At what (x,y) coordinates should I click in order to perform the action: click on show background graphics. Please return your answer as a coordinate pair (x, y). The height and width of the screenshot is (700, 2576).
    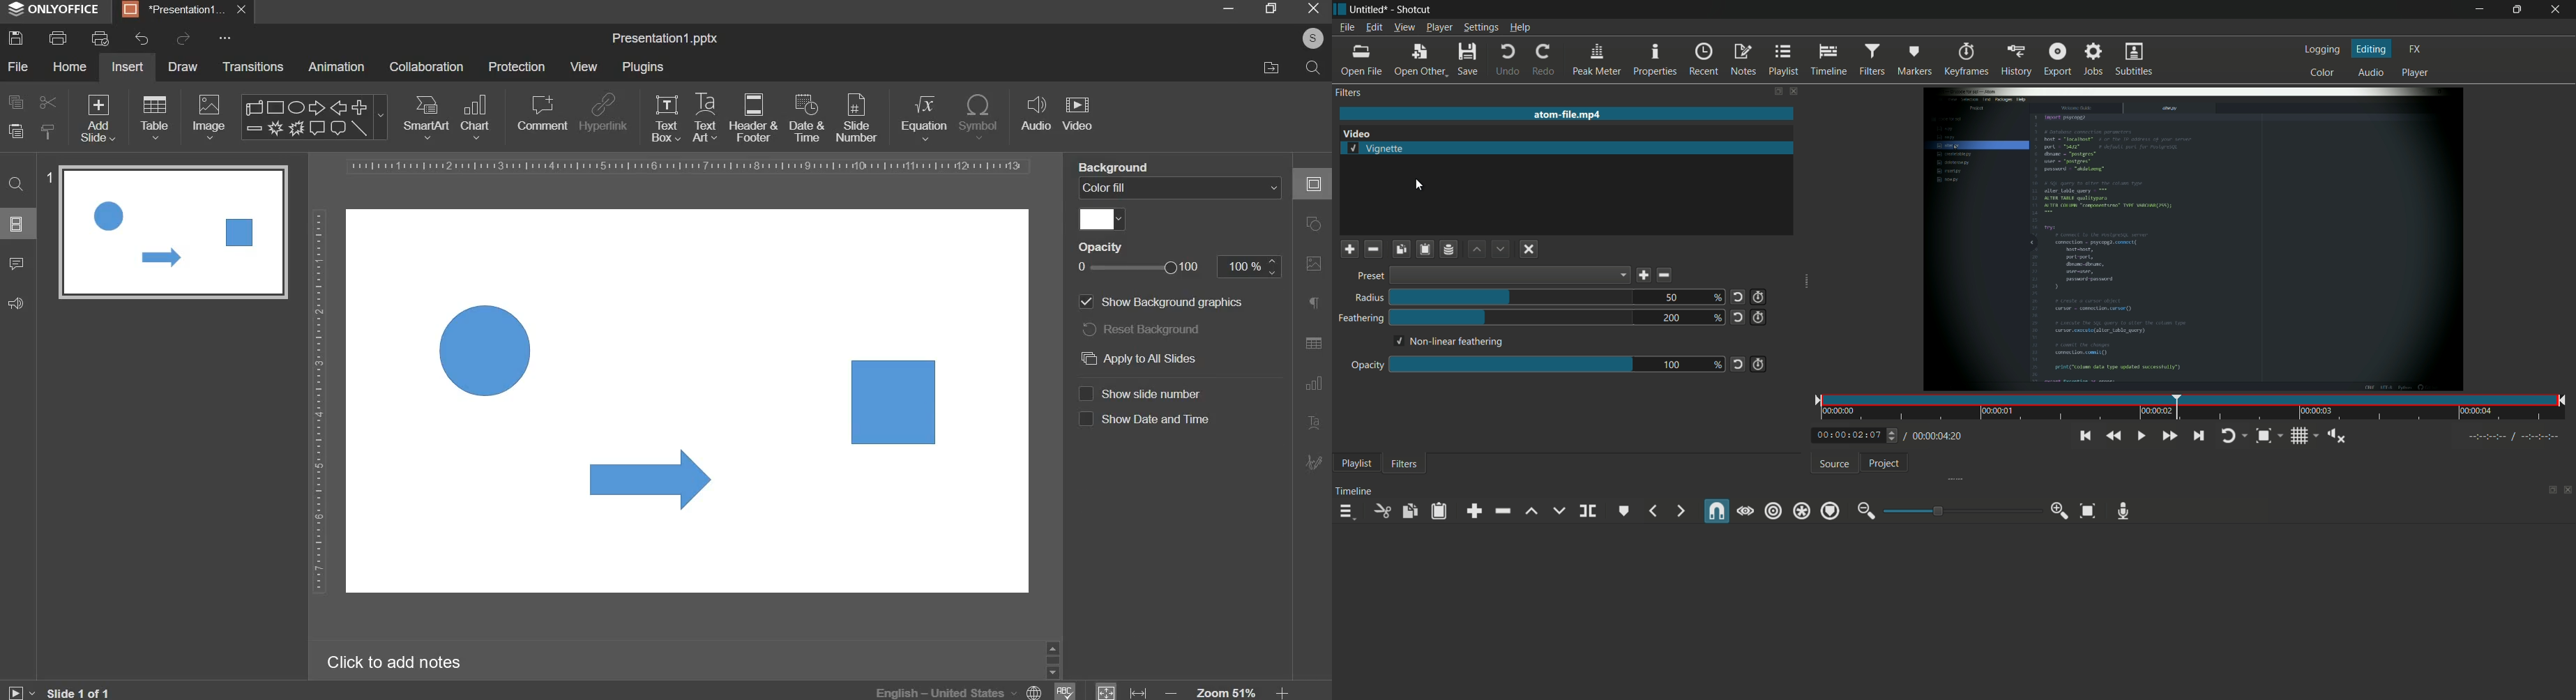
    Looking at the image, I should click on (1163, 300).